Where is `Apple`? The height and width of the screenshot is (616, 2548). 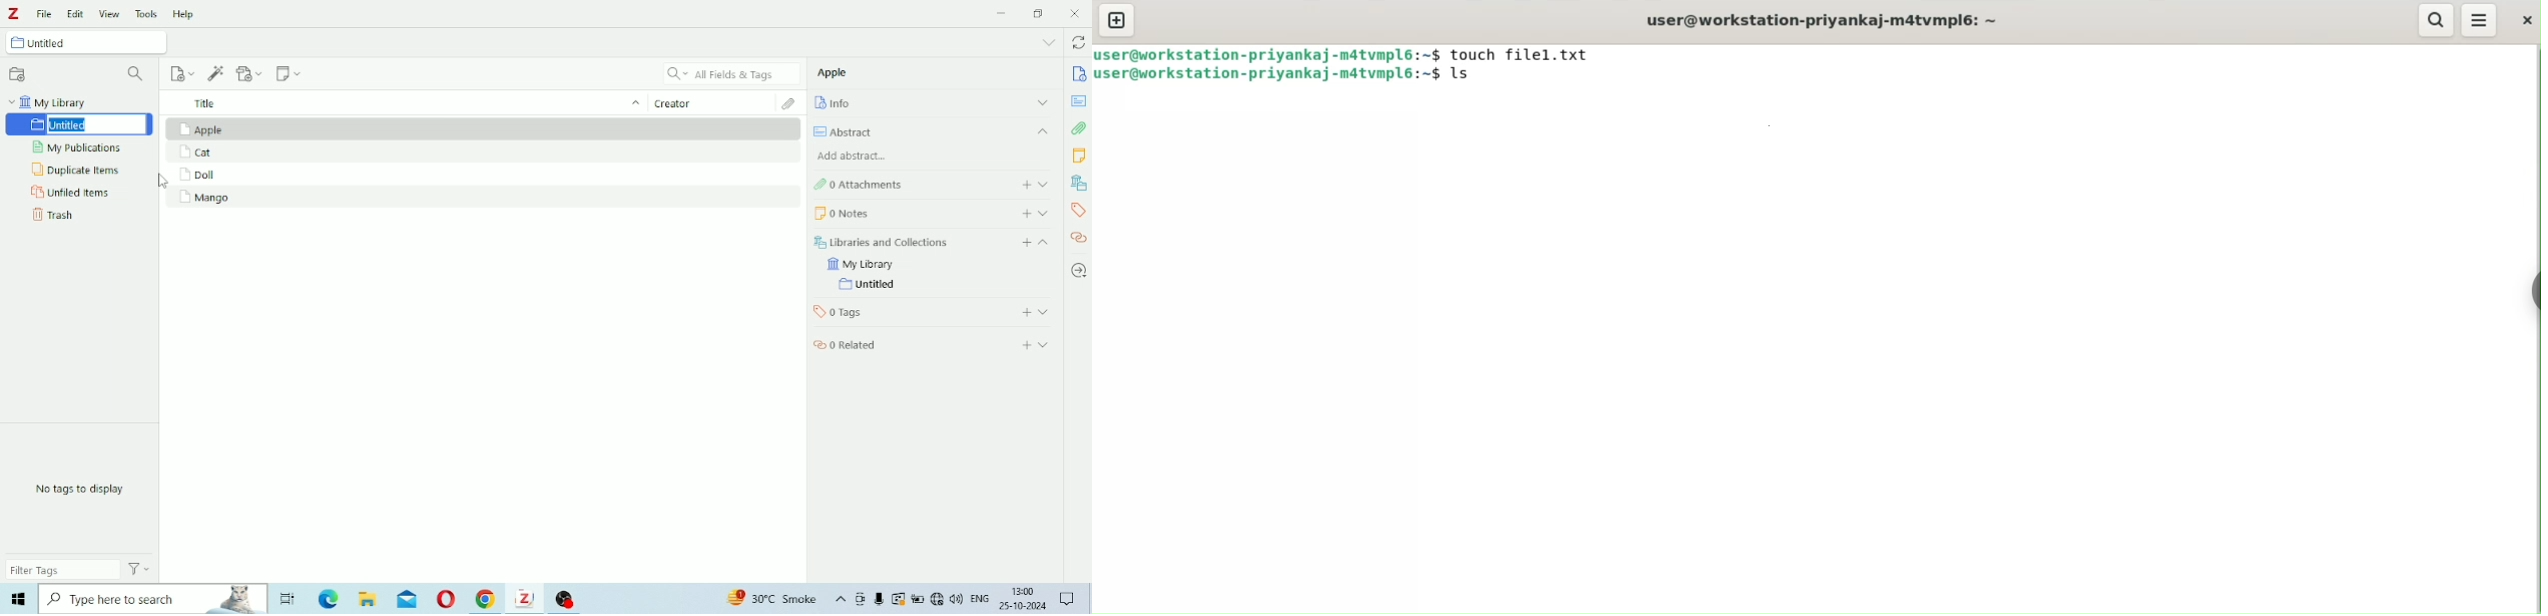 Apple is located at coordinates (833, 73).